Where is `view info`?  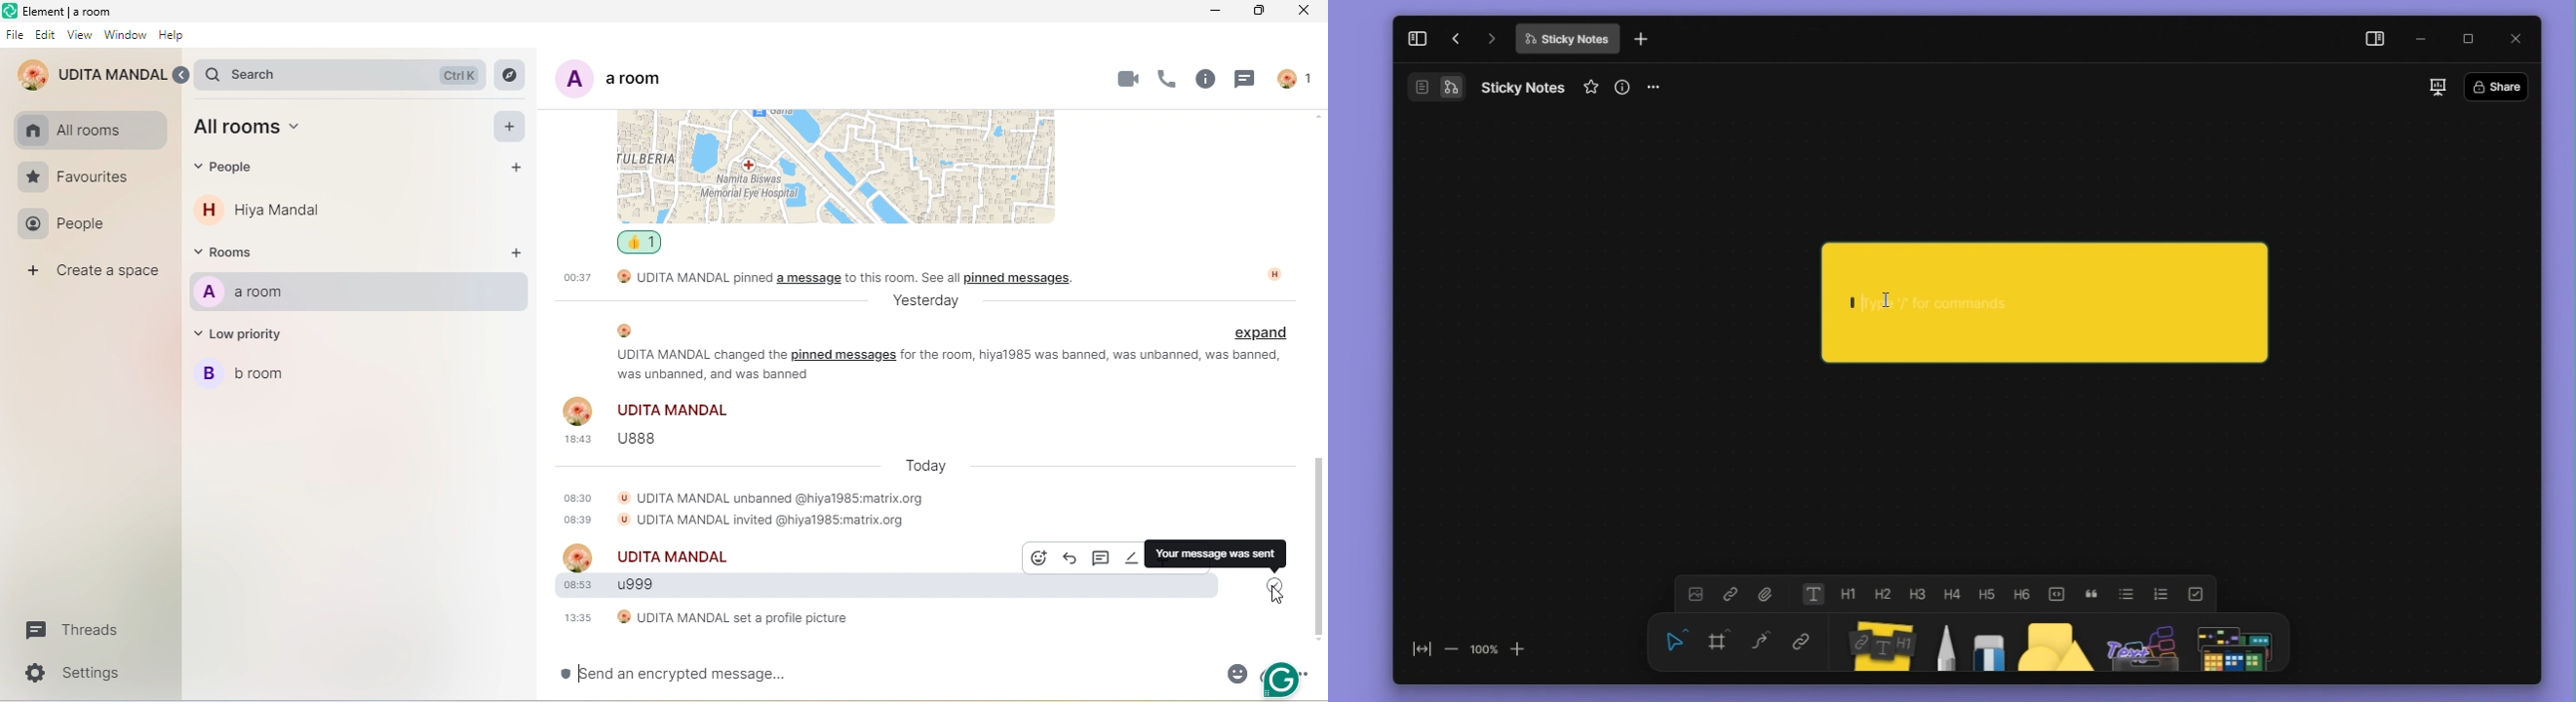 view info is located at coordinates (1621, 87).